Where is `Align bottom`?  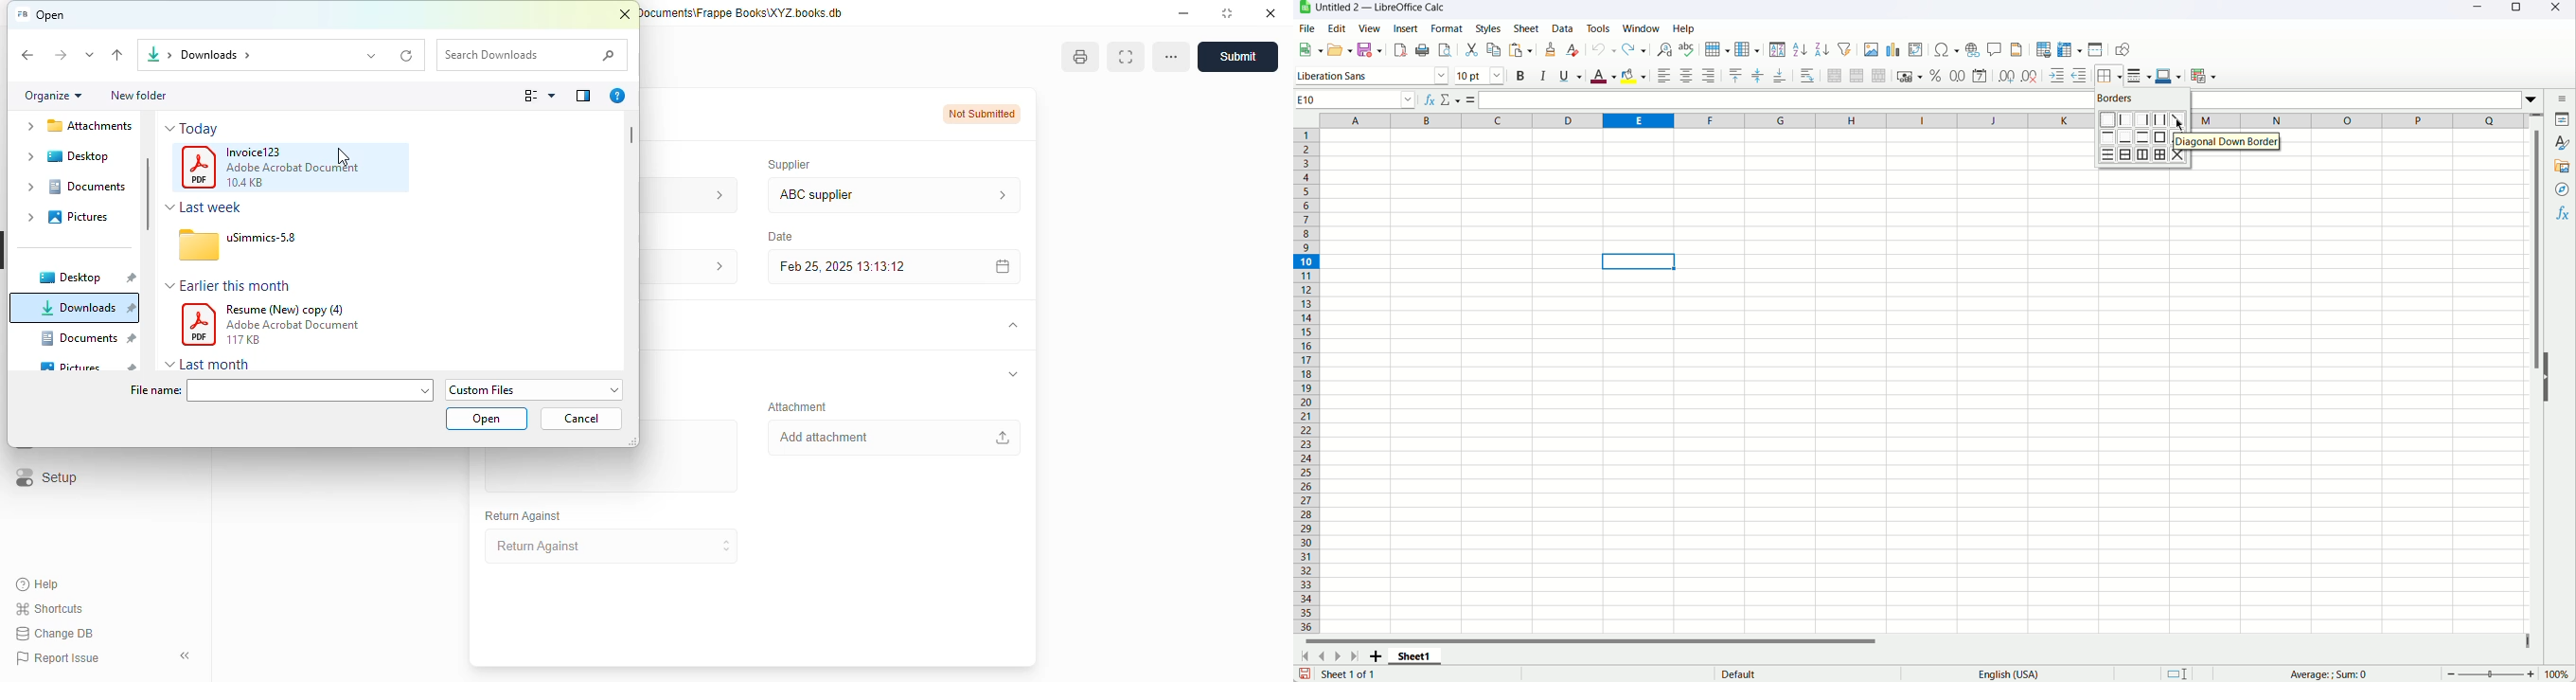
Align bottom is located at coordinates (1780, 74).